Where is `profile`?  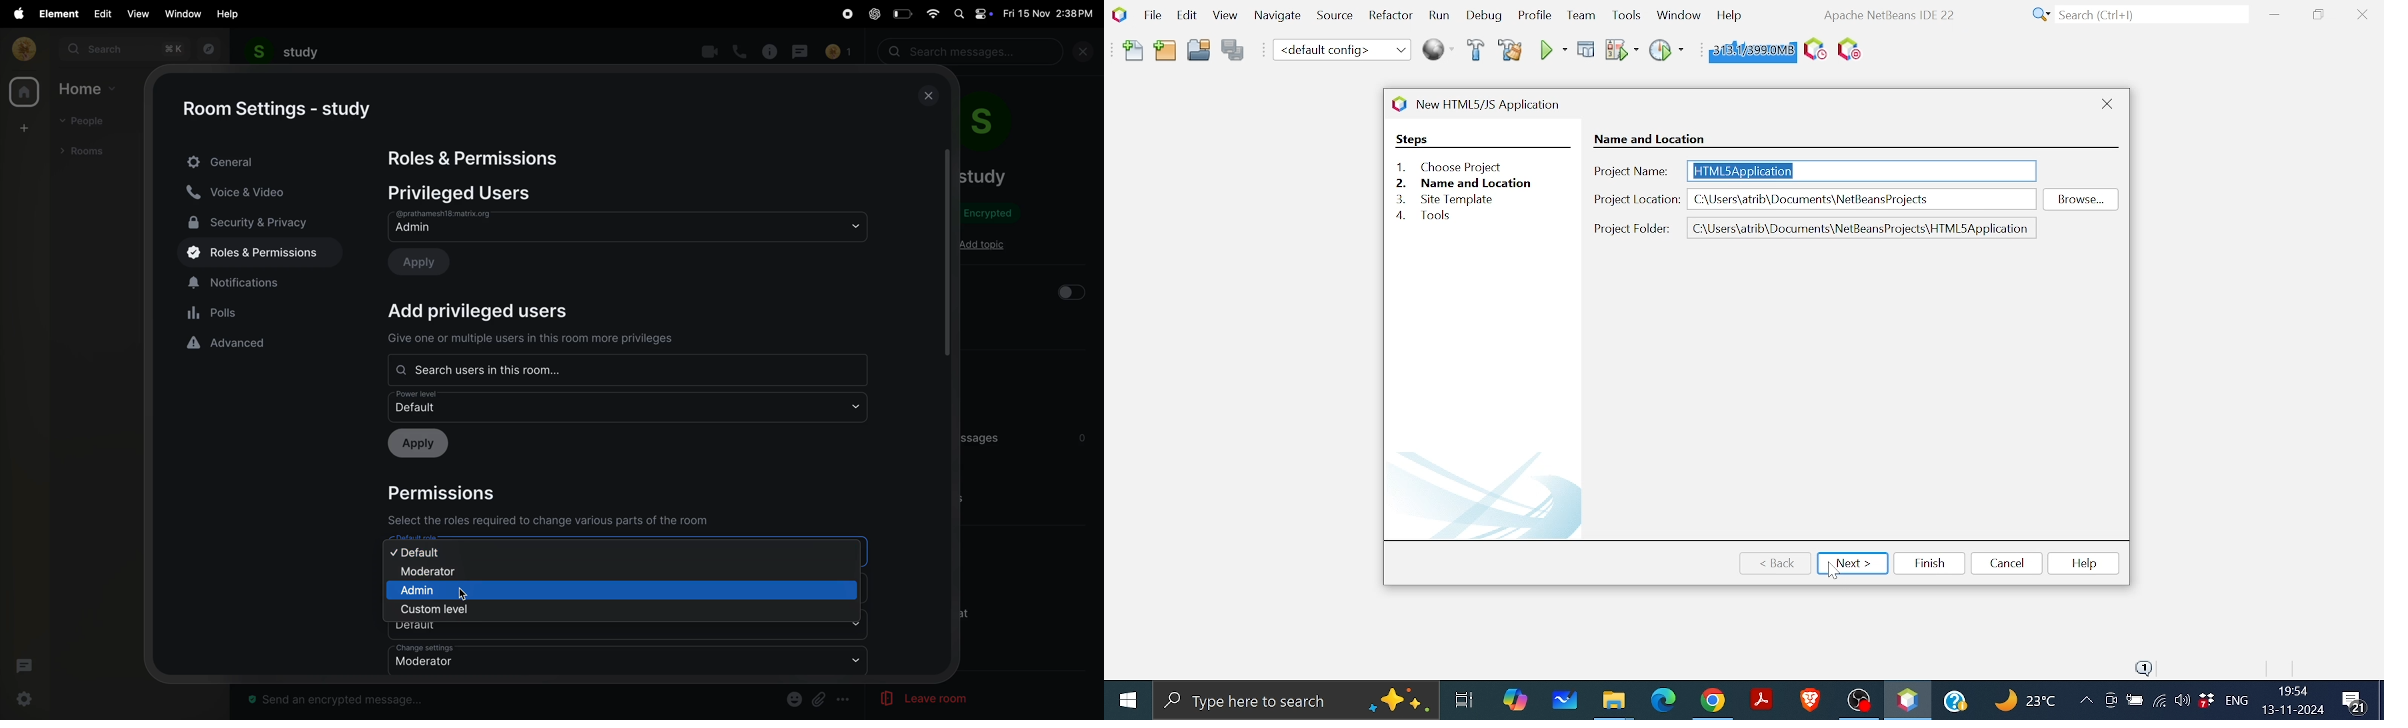 profile is located at coordinates (21, 48).